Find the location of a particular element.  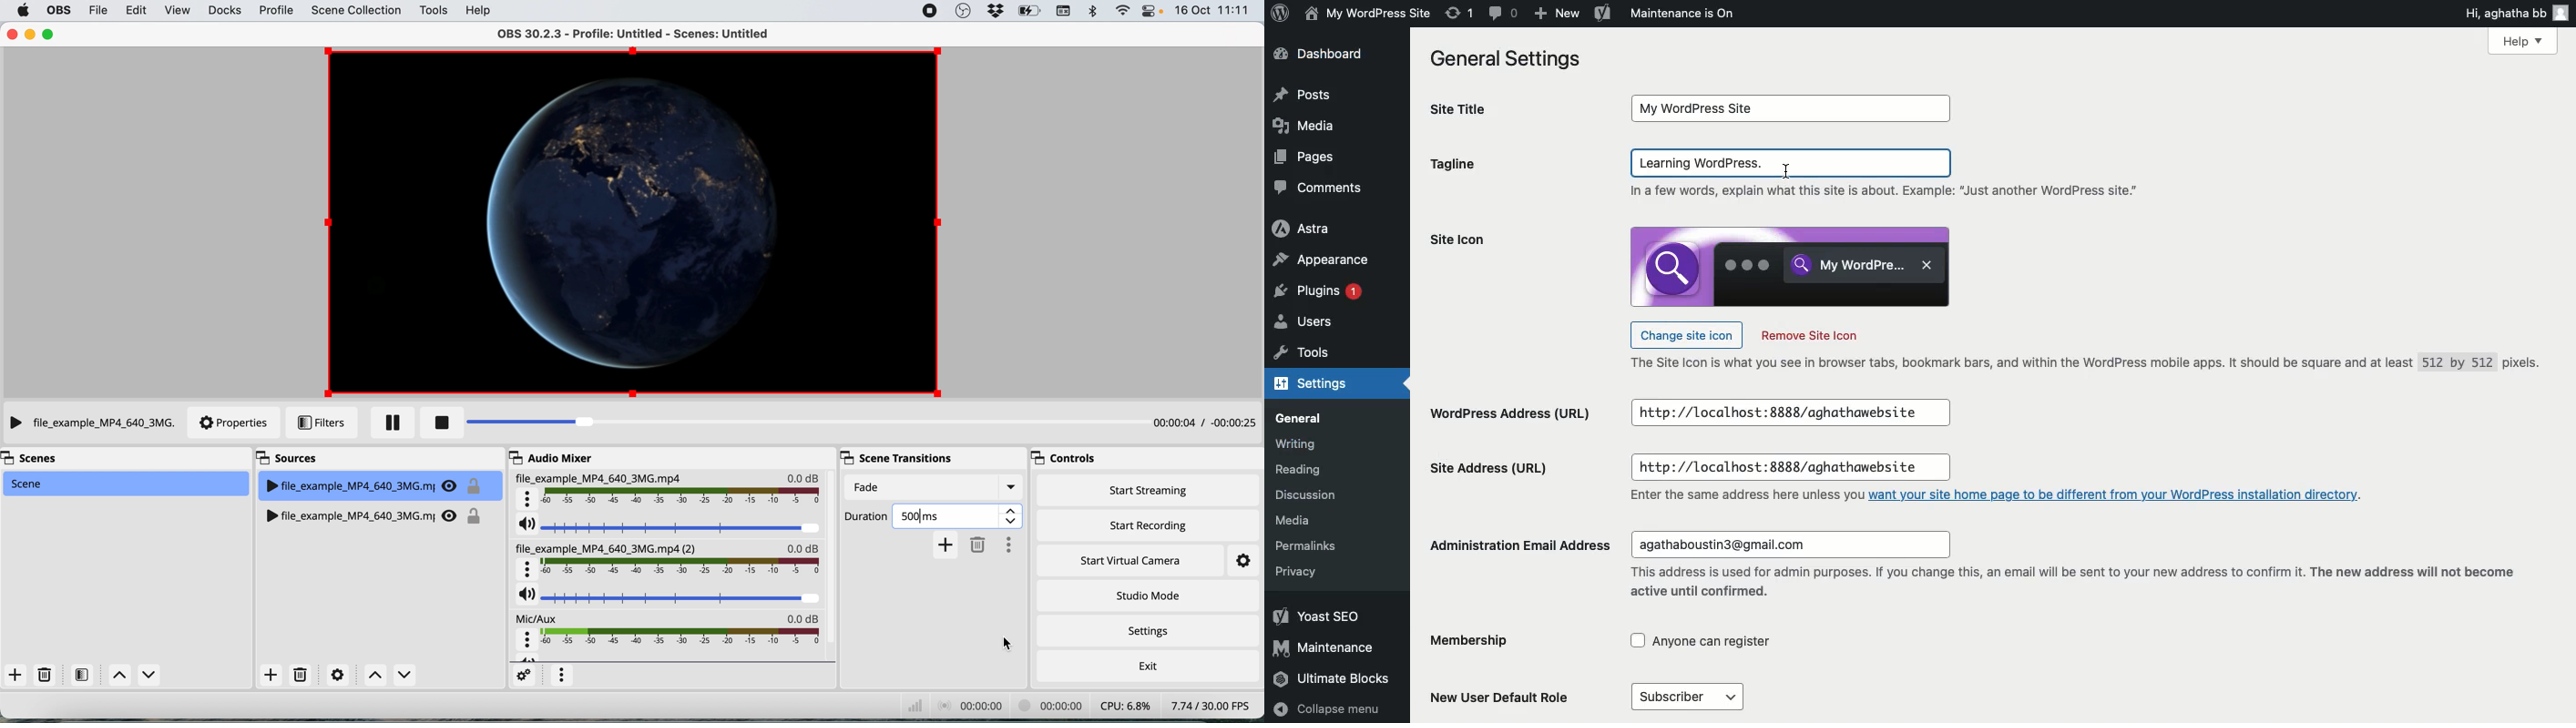

scenes is located at coordinates (45, 459).